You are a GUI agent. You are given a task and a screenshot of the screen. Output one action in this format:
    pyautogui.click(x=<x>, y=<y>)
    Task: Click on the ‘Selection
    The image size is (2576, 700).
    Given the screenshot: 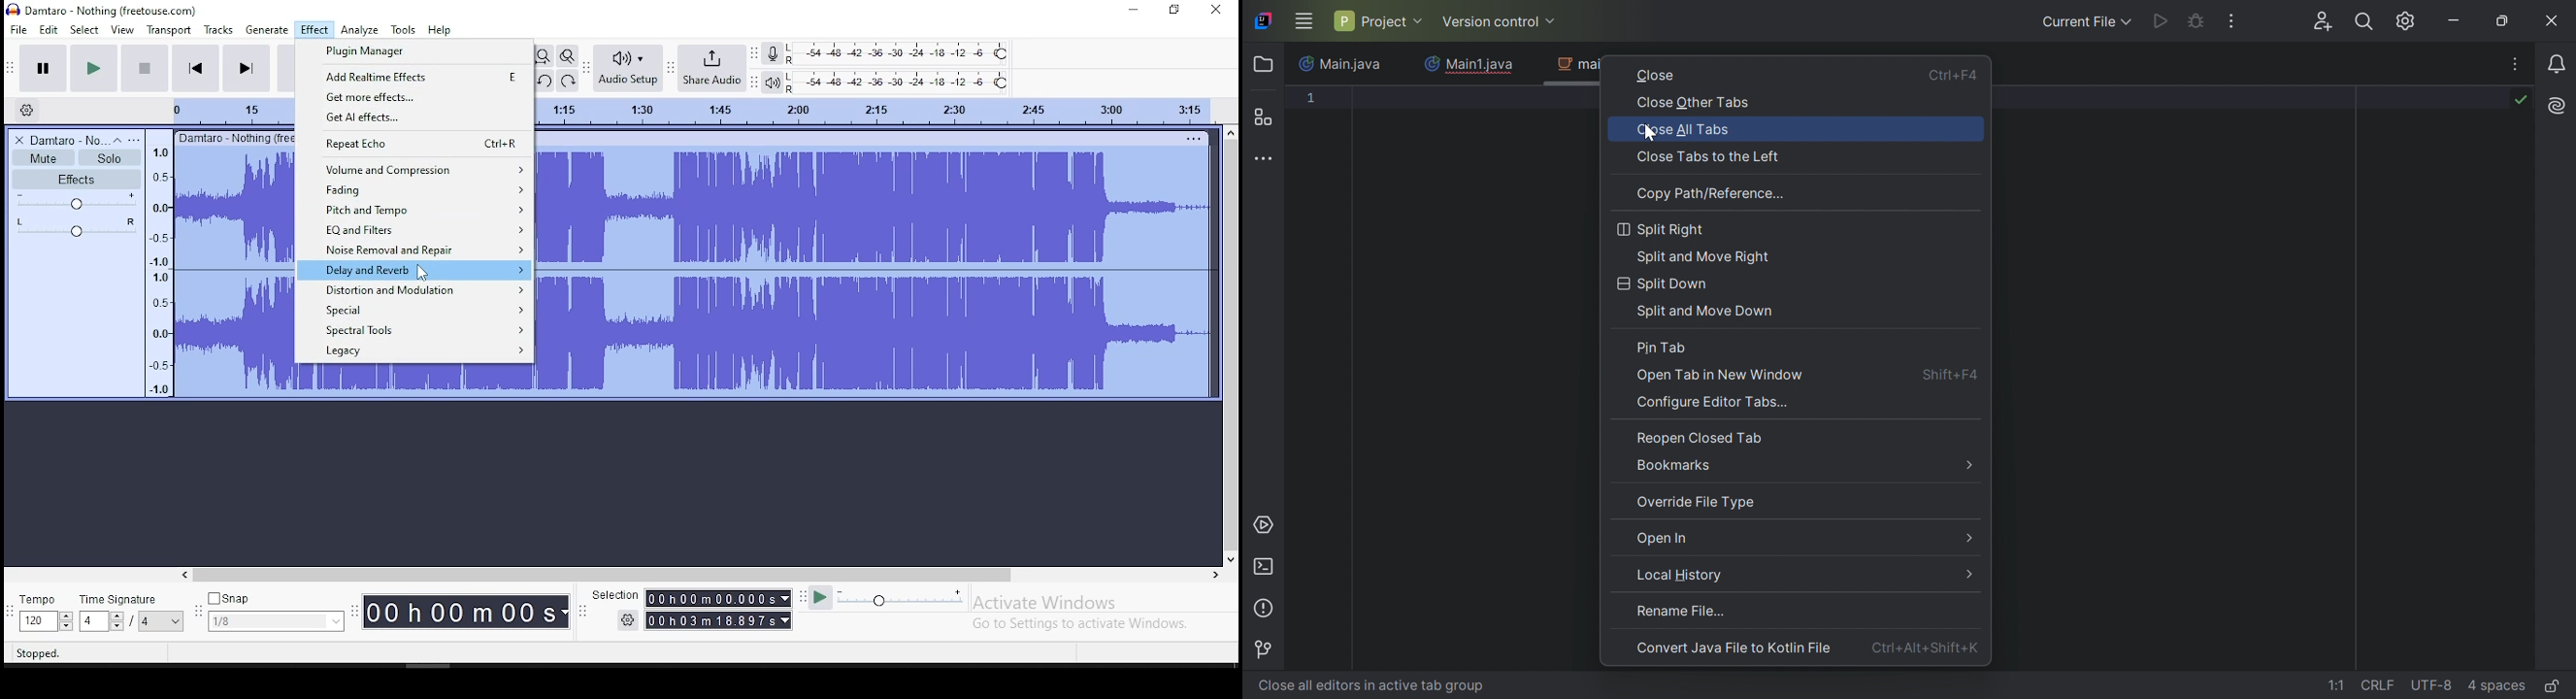 What is the action you would take?
    pyautogui.click(x=613, y=596)
    